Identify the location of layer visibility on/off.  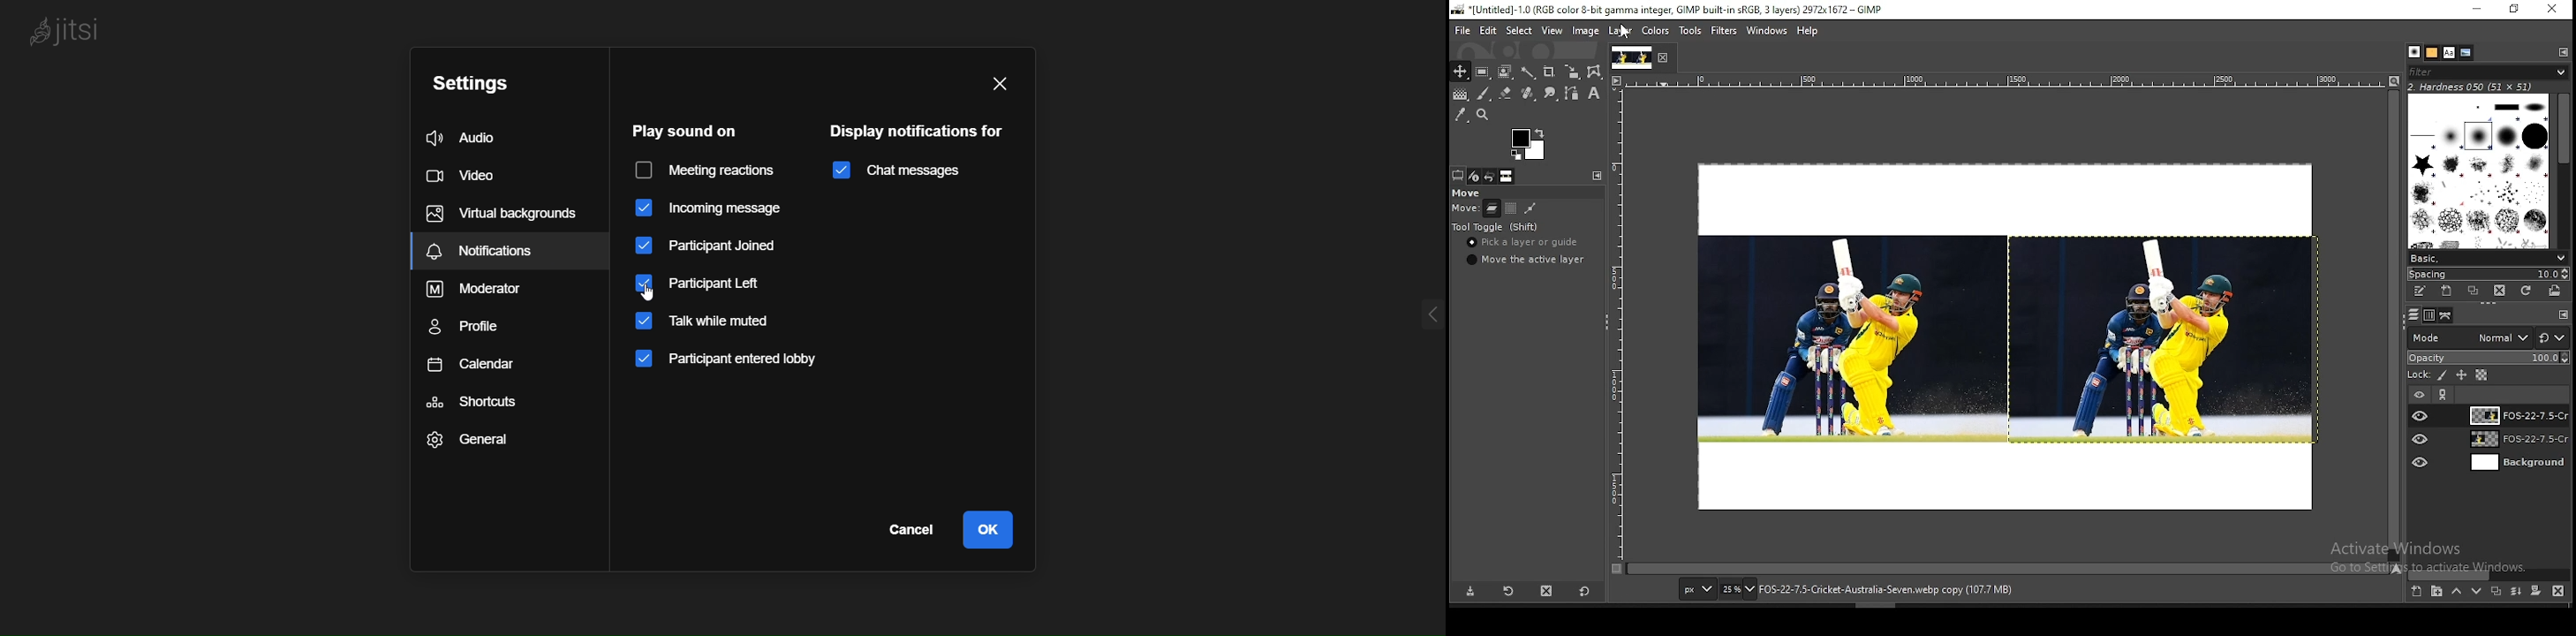
(2421, 415).